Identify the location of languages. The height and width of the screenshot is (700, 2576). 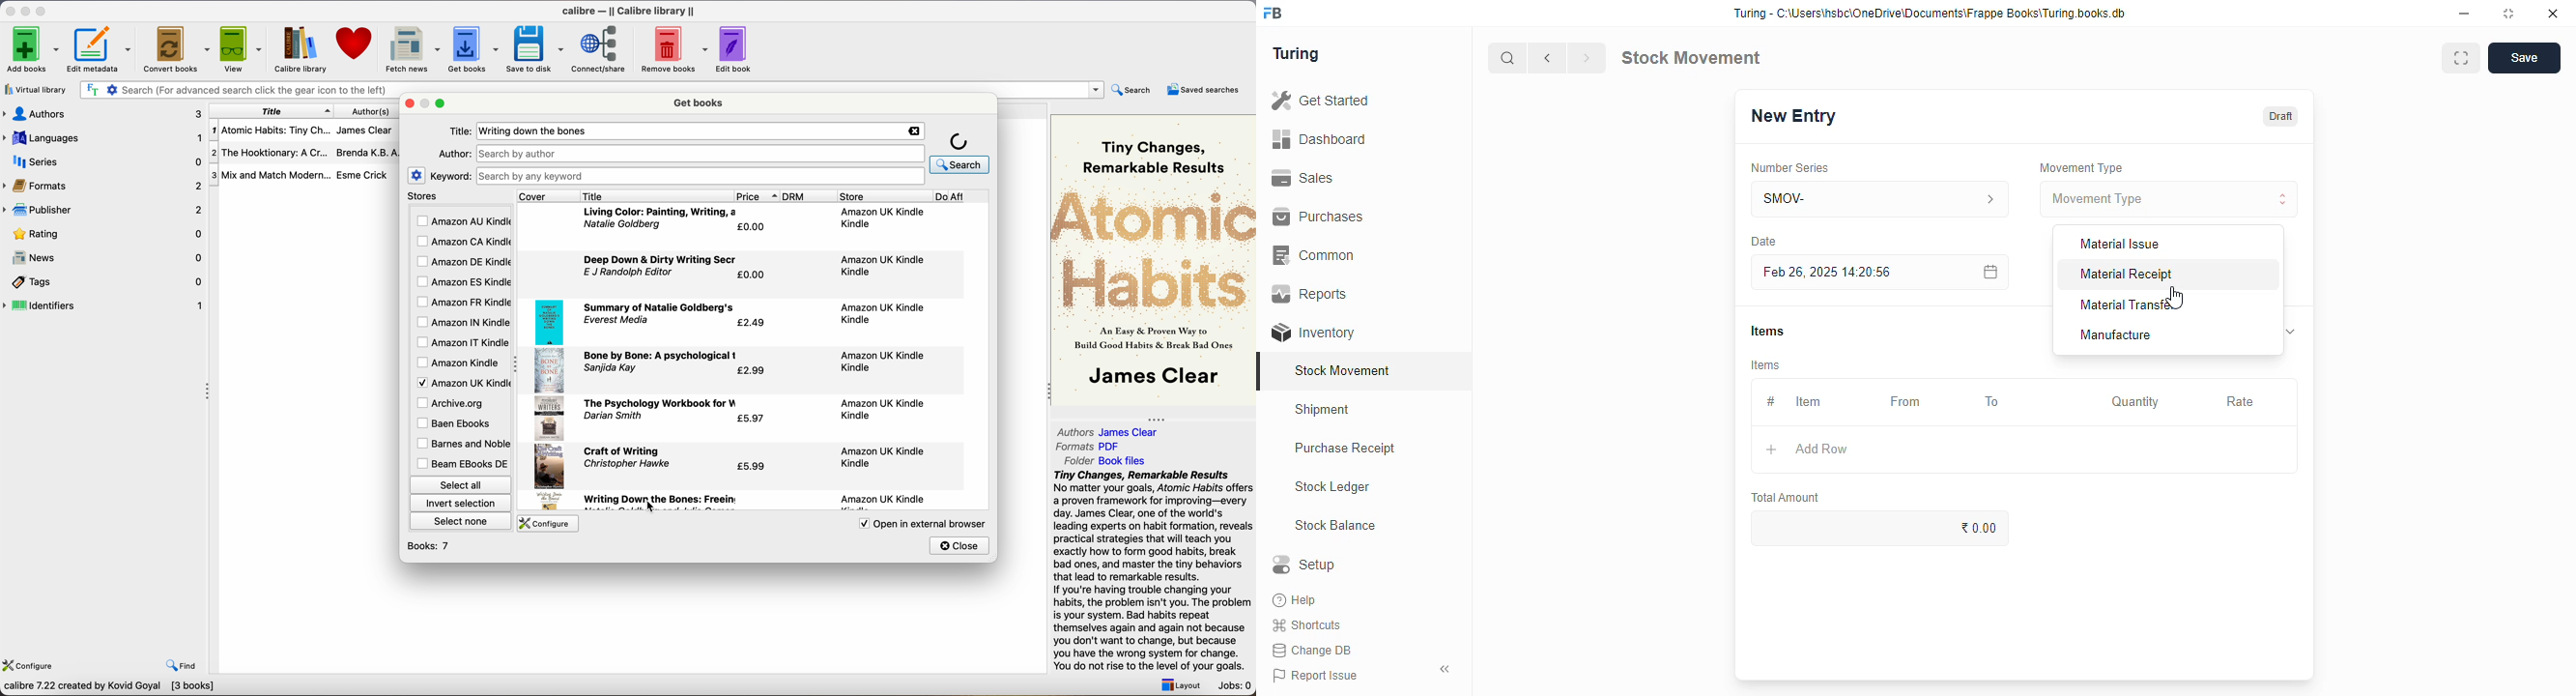
(102, 137).